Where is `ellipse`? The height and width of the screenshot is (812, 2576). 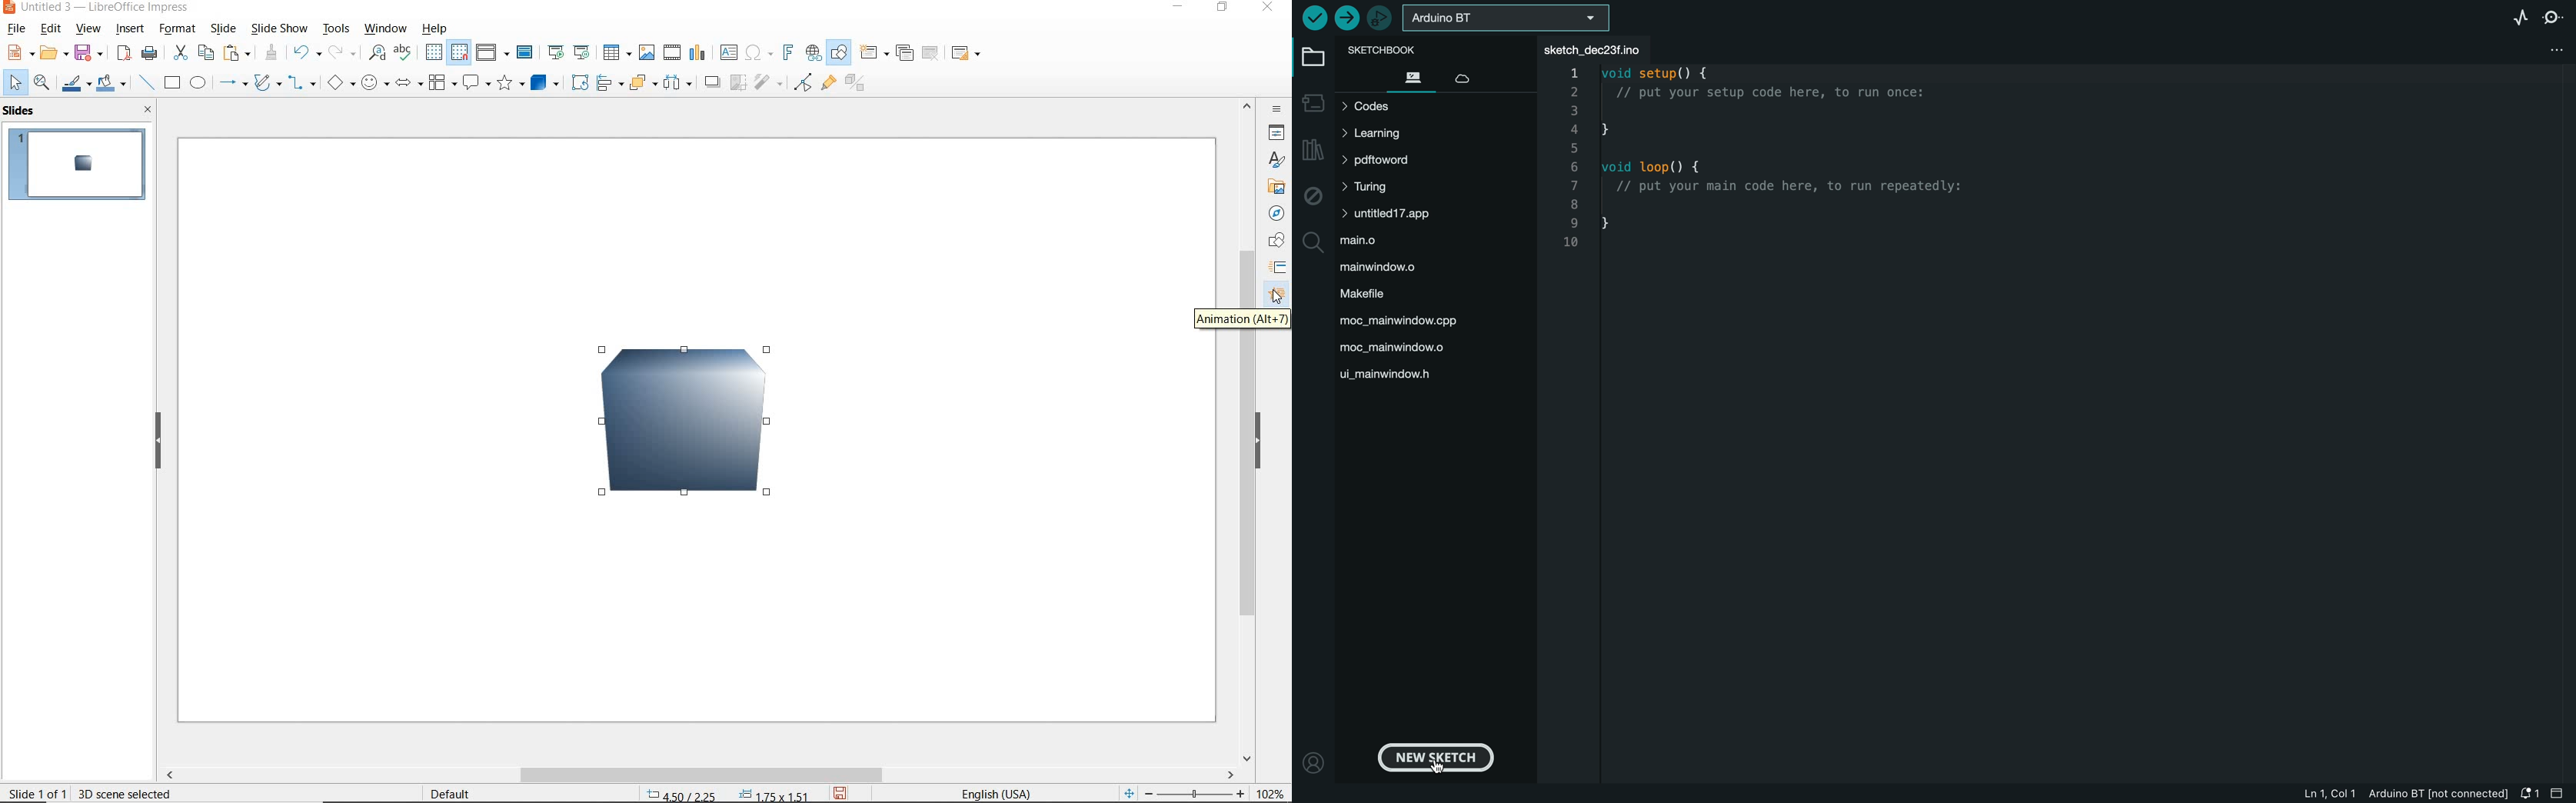
ellipse is located at coordinates (198, 84).